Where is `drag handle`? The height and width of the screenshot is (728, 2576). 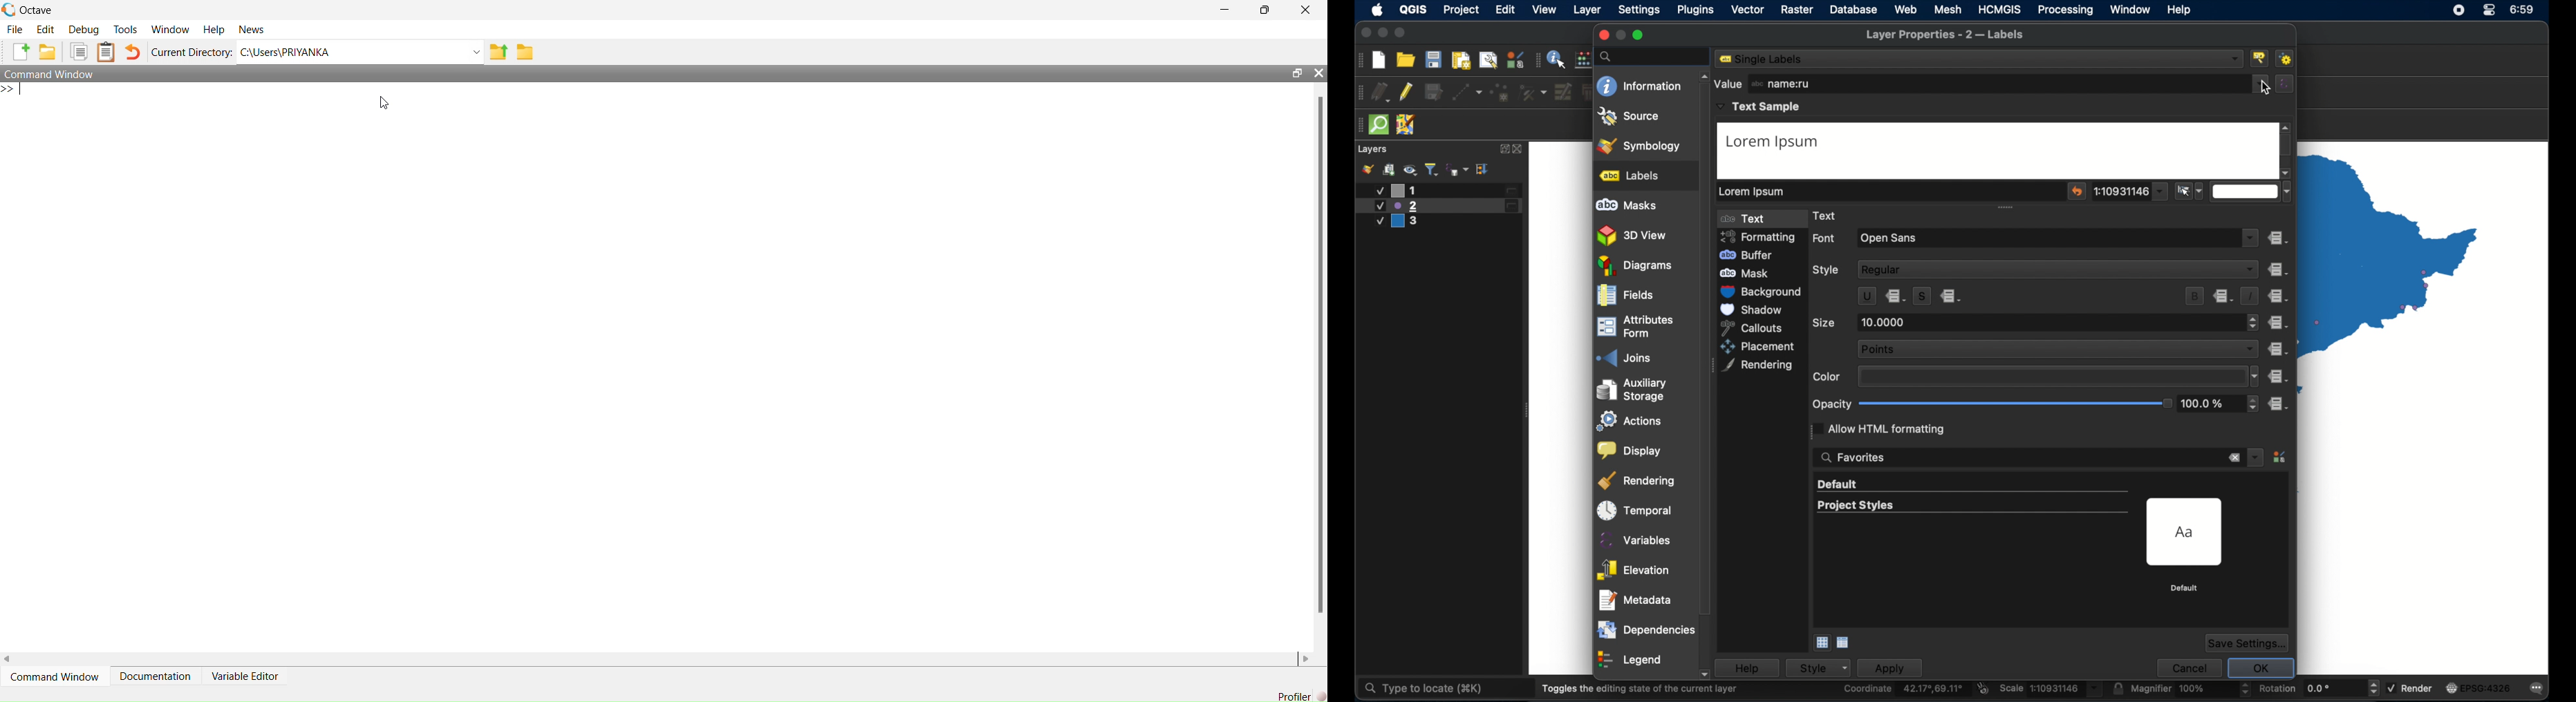 drag handle is located at coordinates (2008, 208).